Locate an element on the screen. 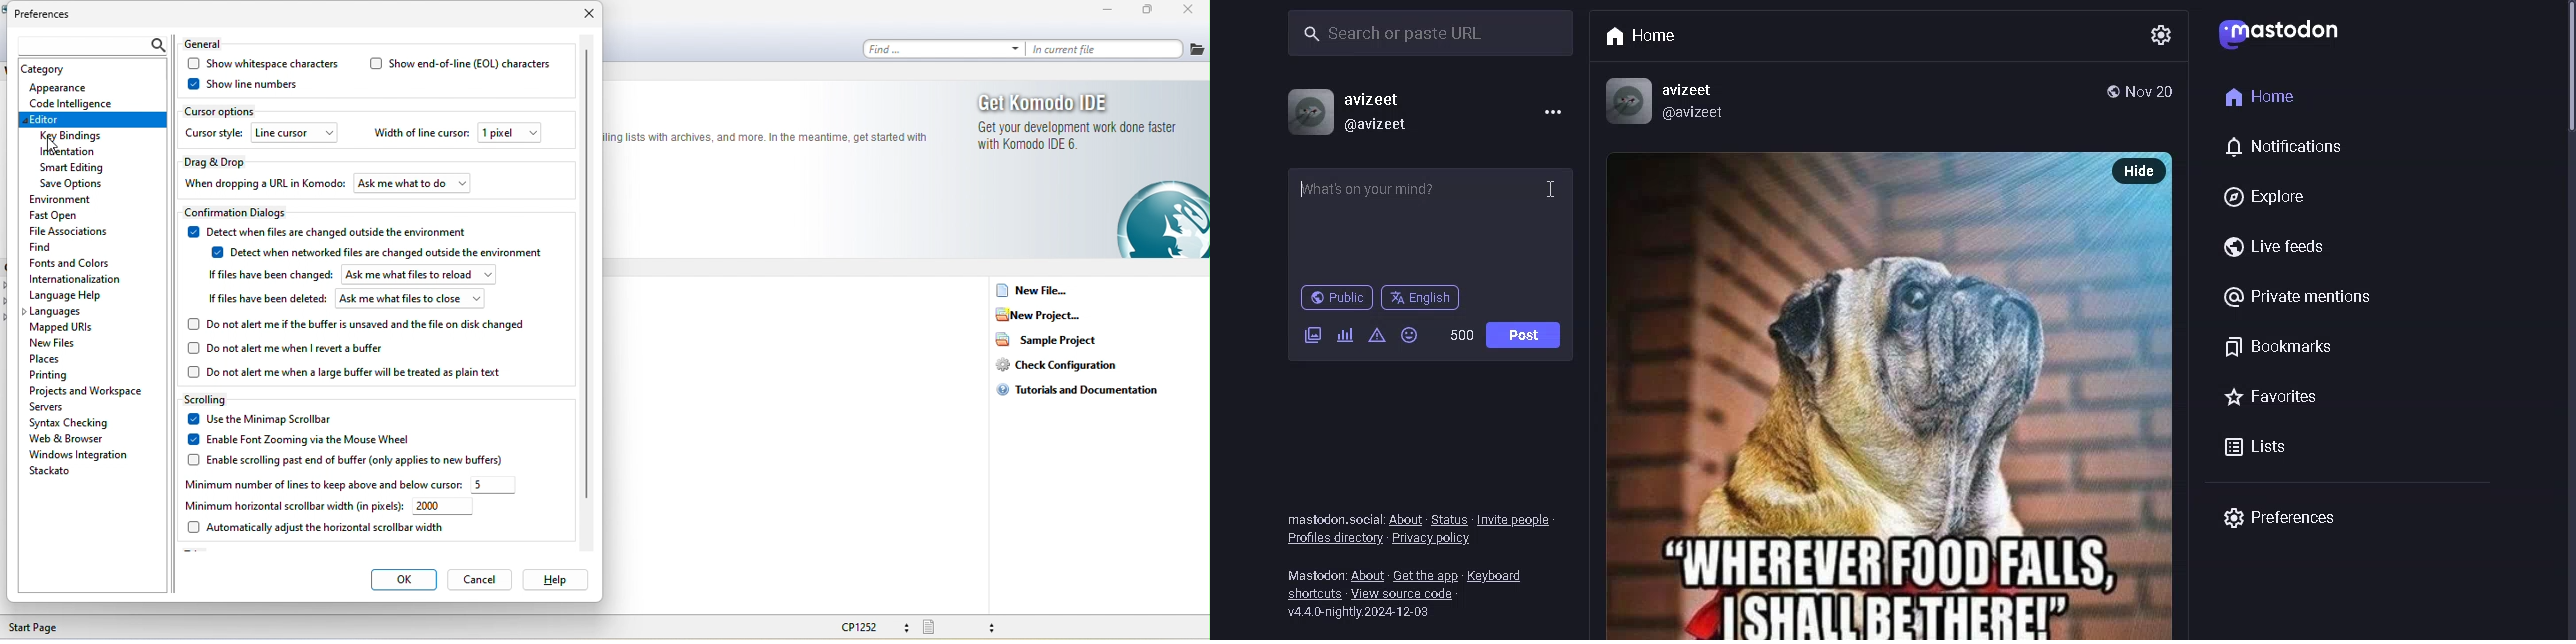  web and browse is located at coordinates (83, 439).